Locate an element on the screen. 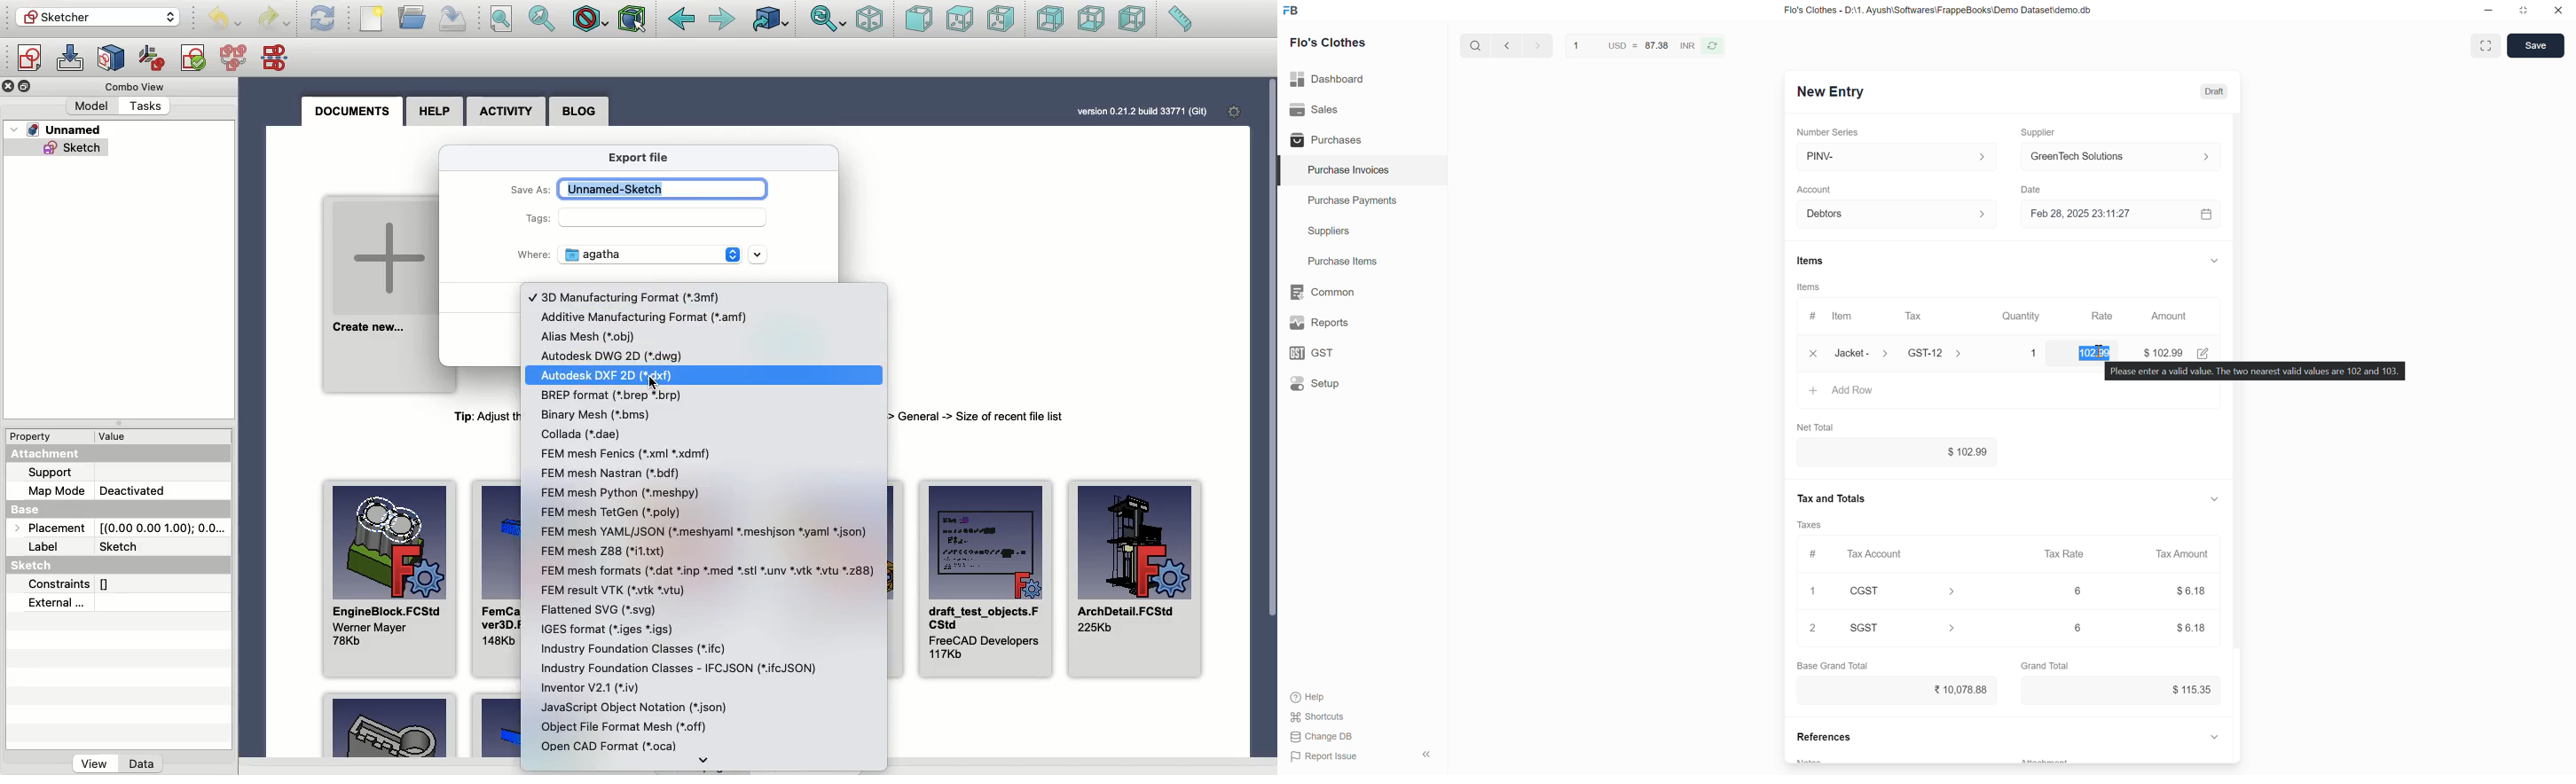 The width and height of the screenshot is (2576, 784). Sync view is located at coordinates (827, 20).